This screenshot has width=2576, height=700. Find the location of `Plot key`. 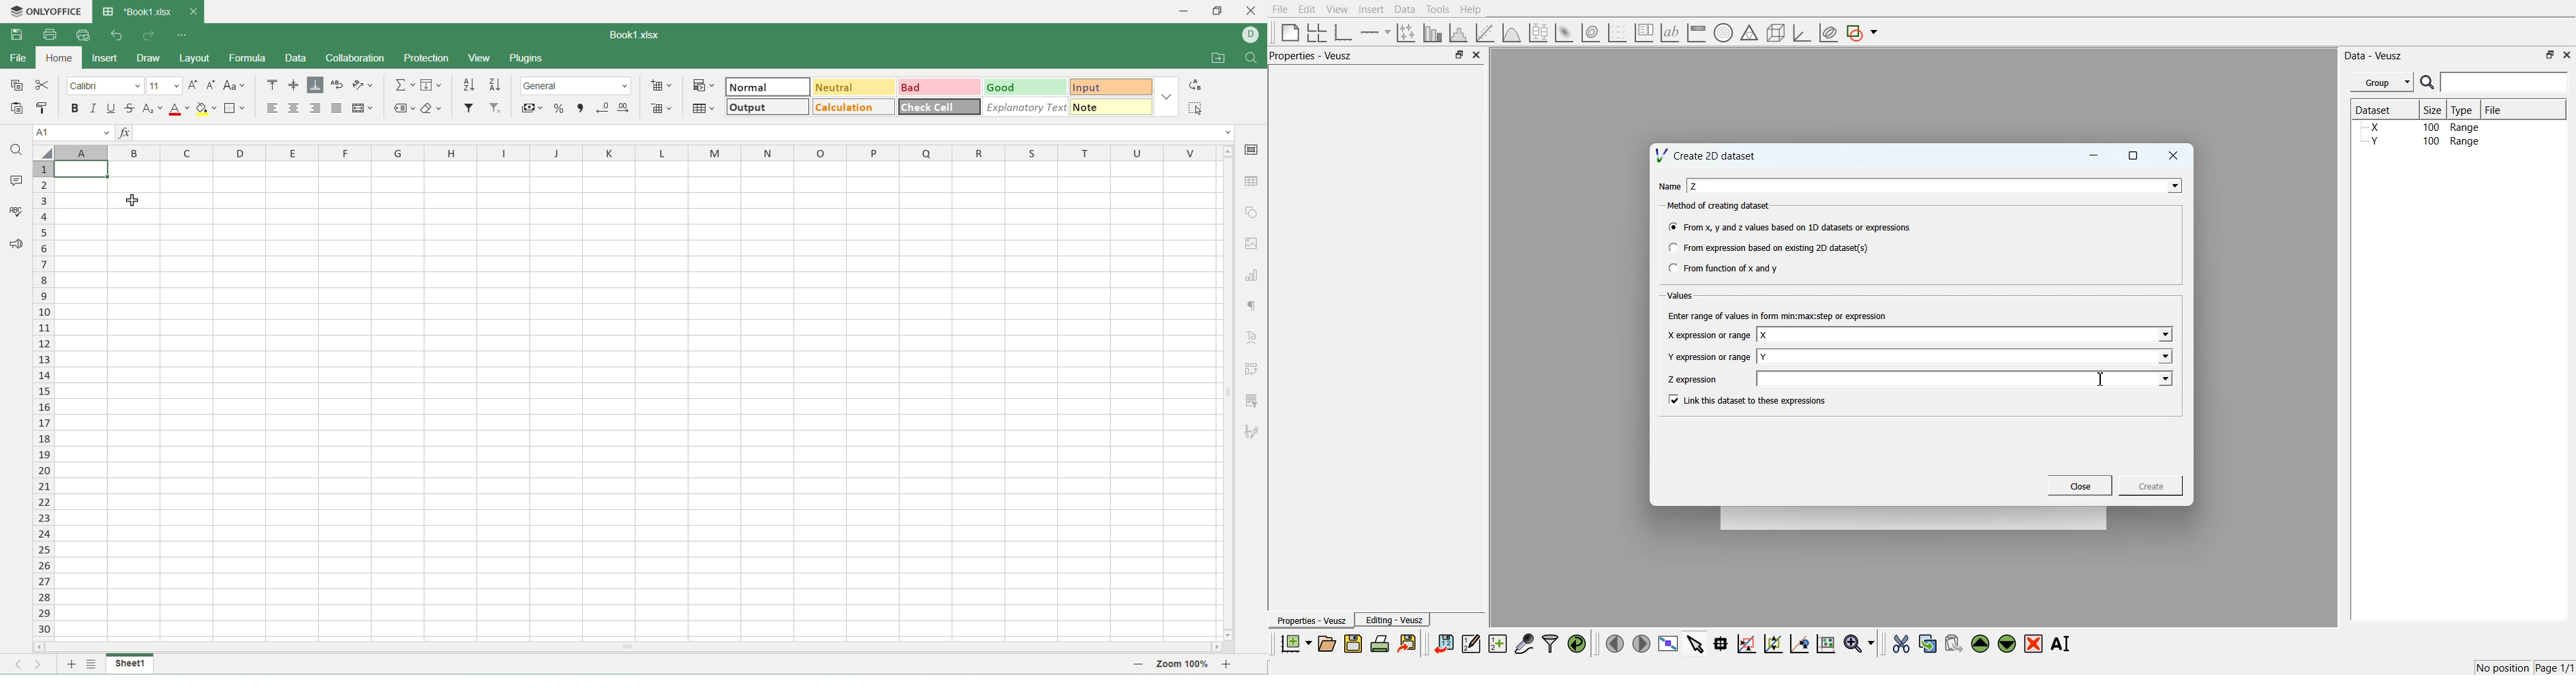

Plot key is located at coordinates (1643, 33).